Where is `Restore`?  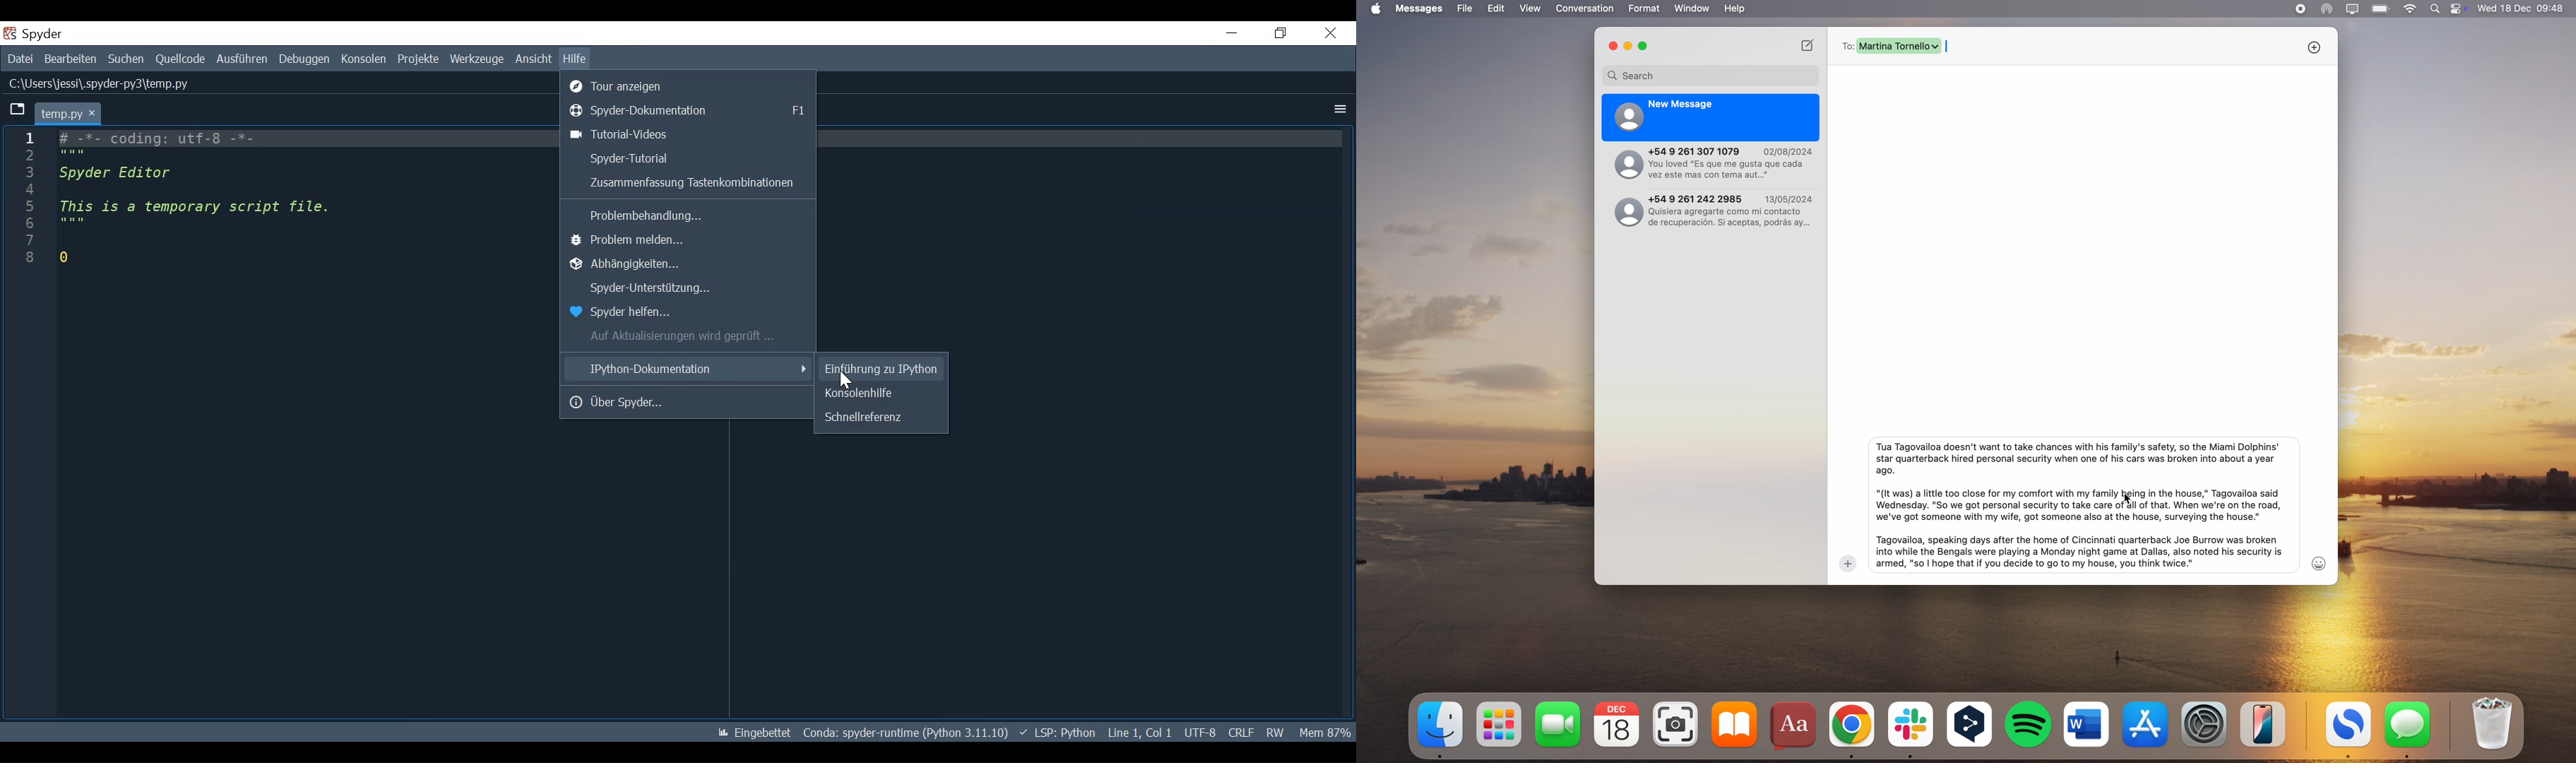
Restore is located at coordinates (1282, 34).